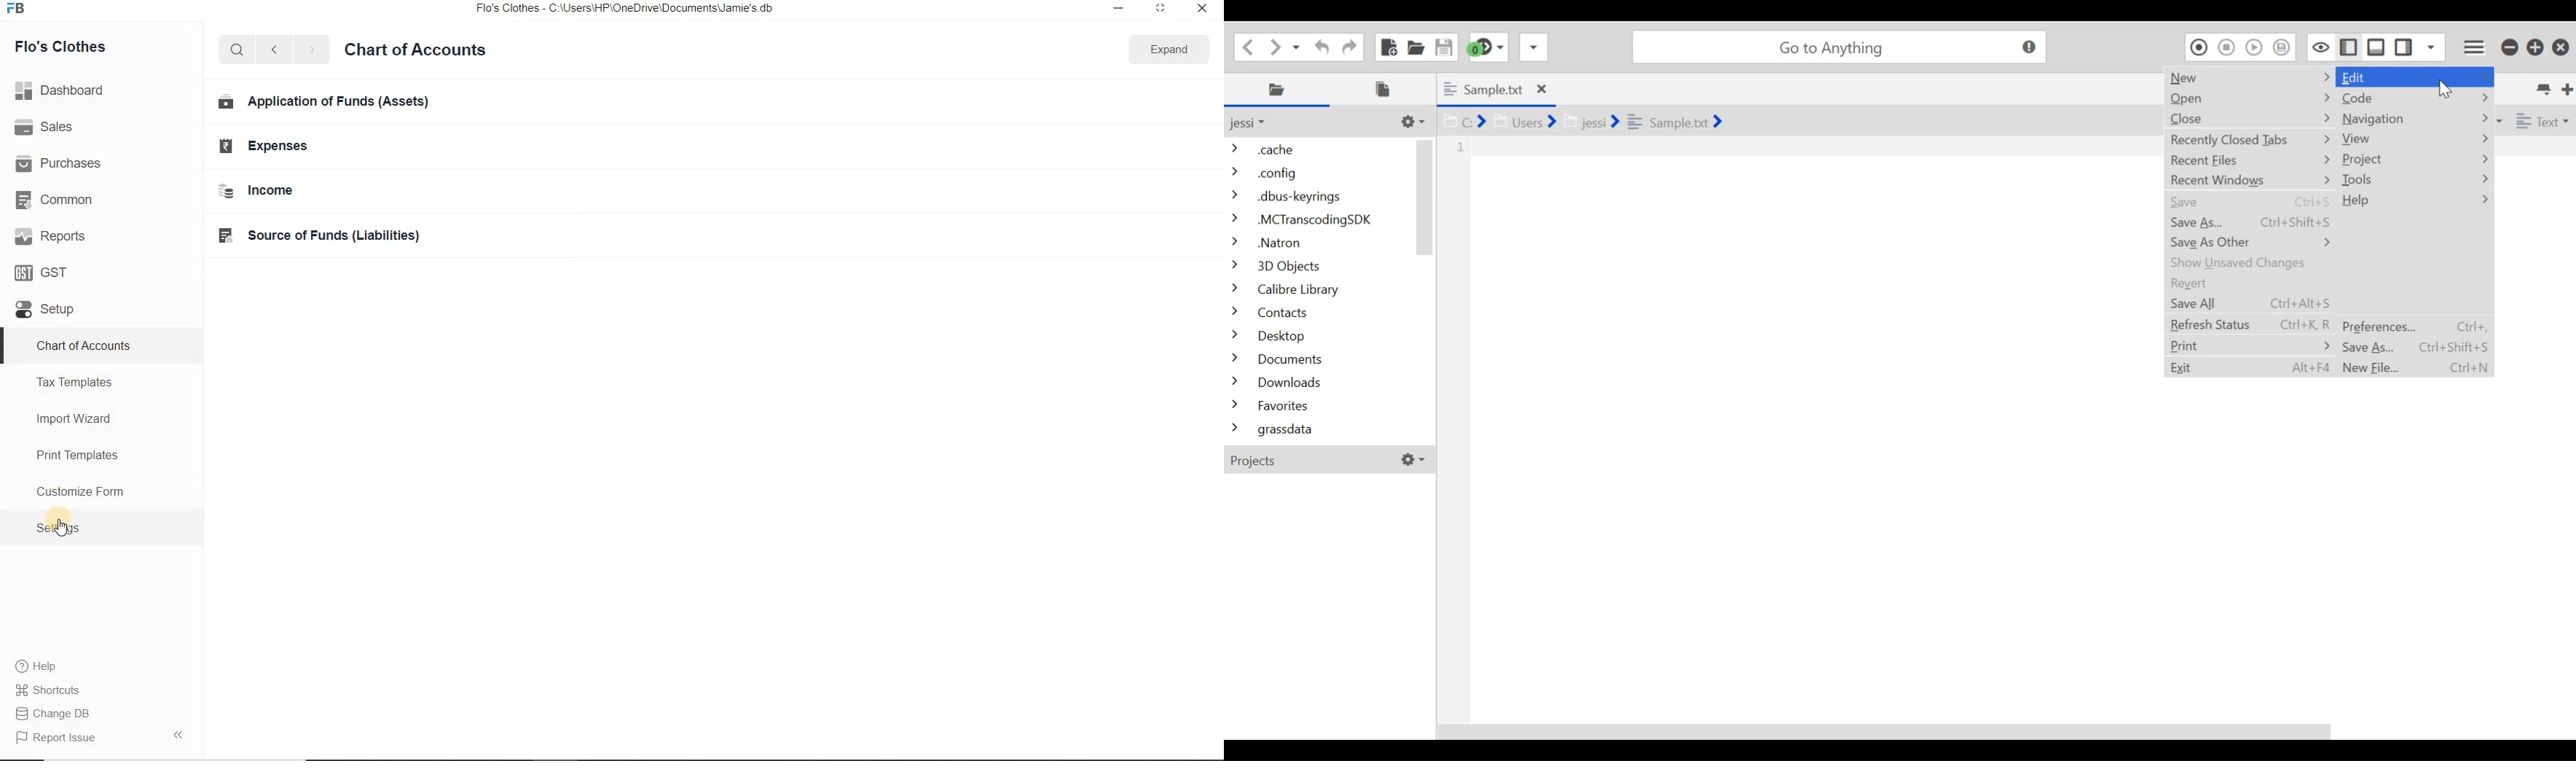 The image size is (2576, 784). What do you see at coordinates (101, 527) in the screenshot?
I see `Settings` at bounding box center [101, 527].